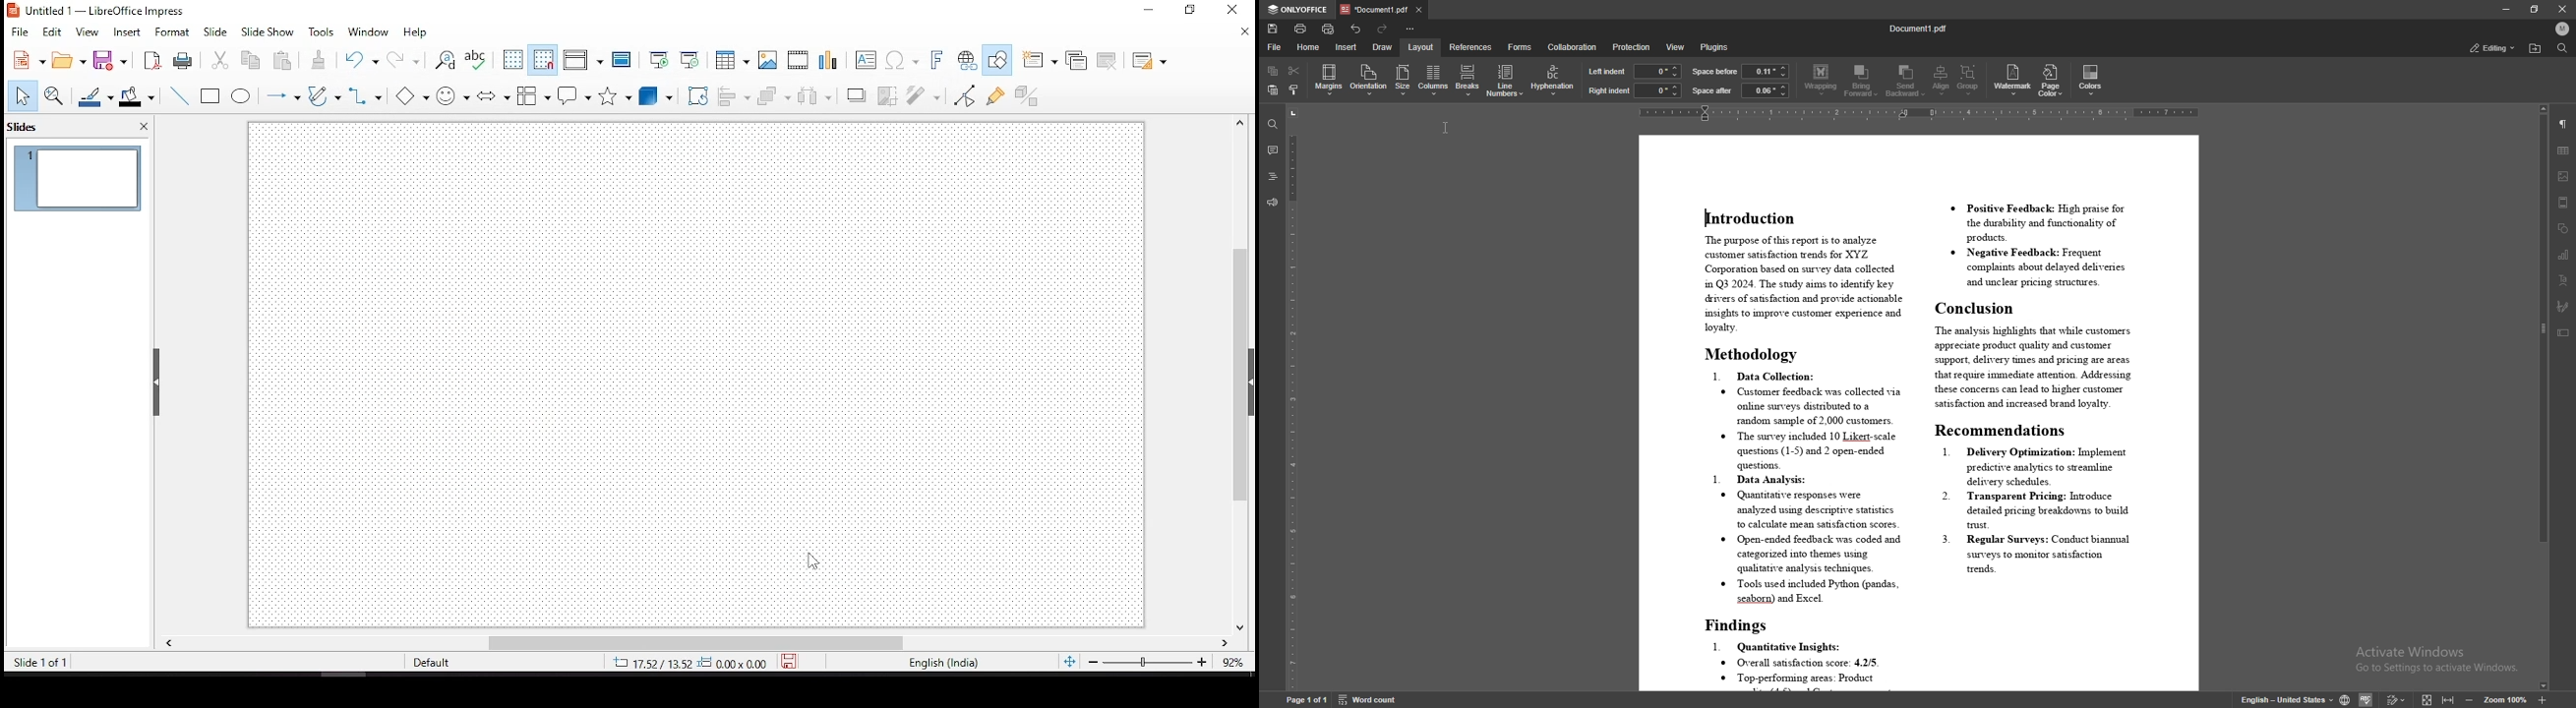 The width and height of the screenshot is (2576, 728). I want to click on space before input, so click(1766, 71).